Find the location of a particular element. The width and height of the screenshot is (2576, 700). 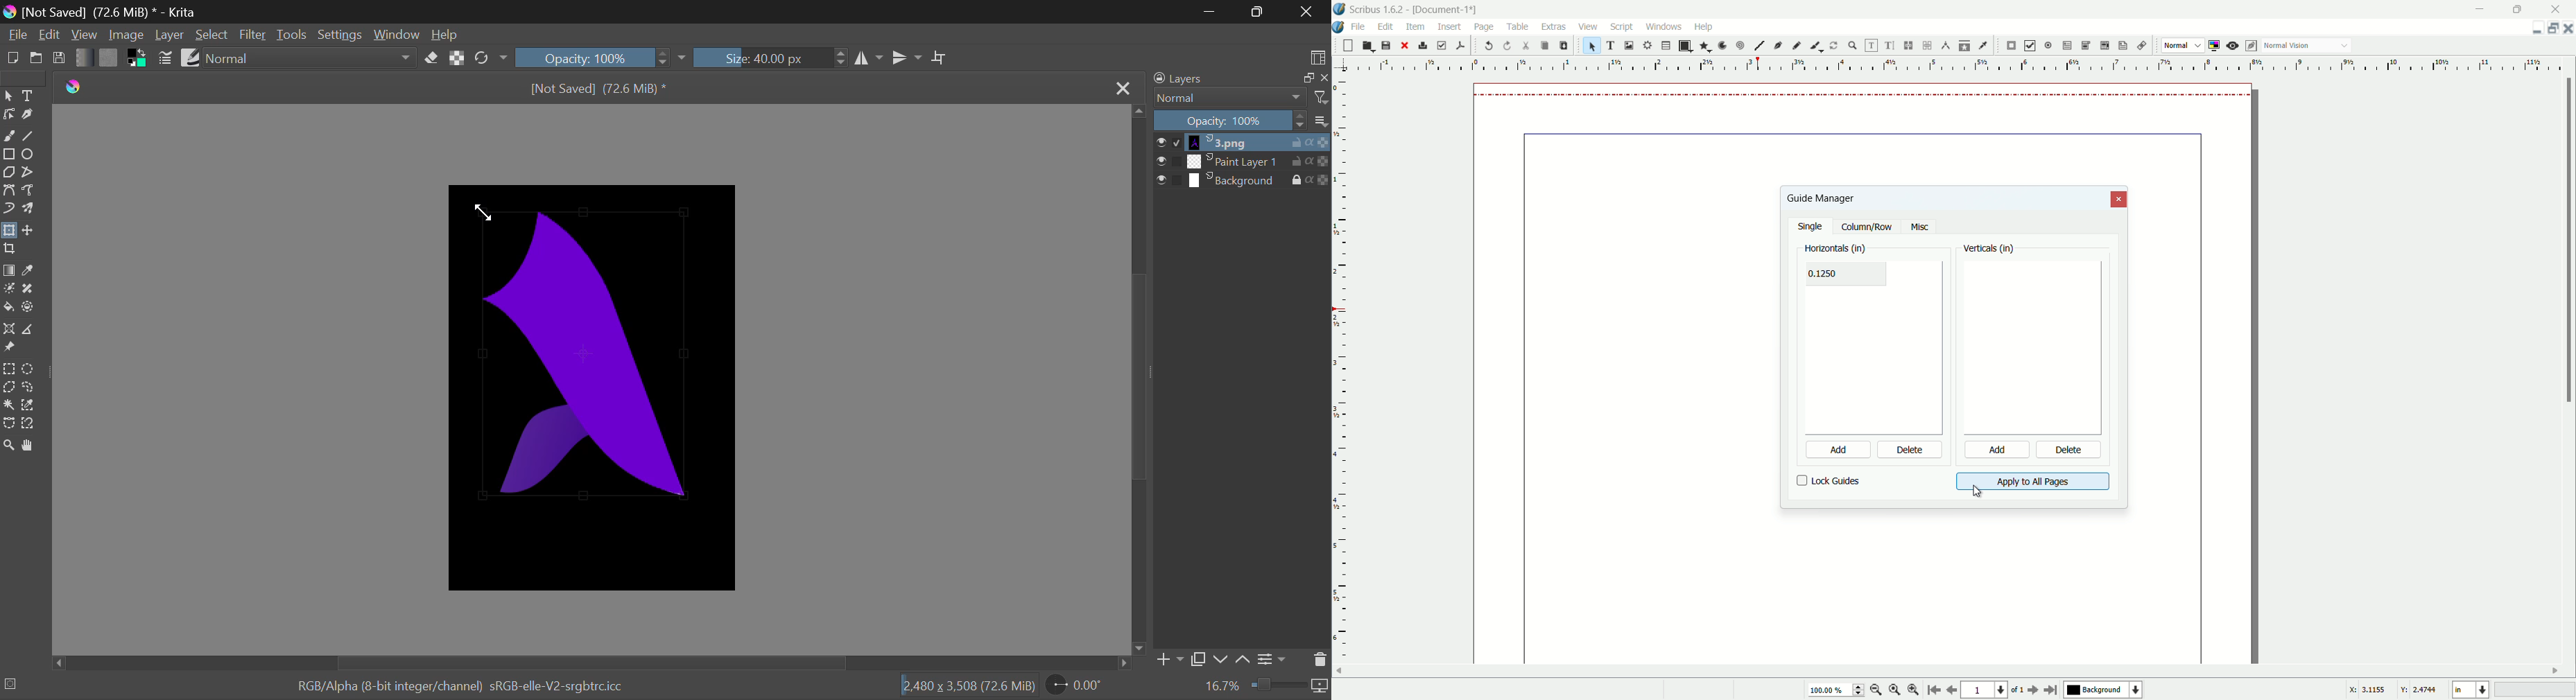

verticals is located at coordinates (1990, 250).